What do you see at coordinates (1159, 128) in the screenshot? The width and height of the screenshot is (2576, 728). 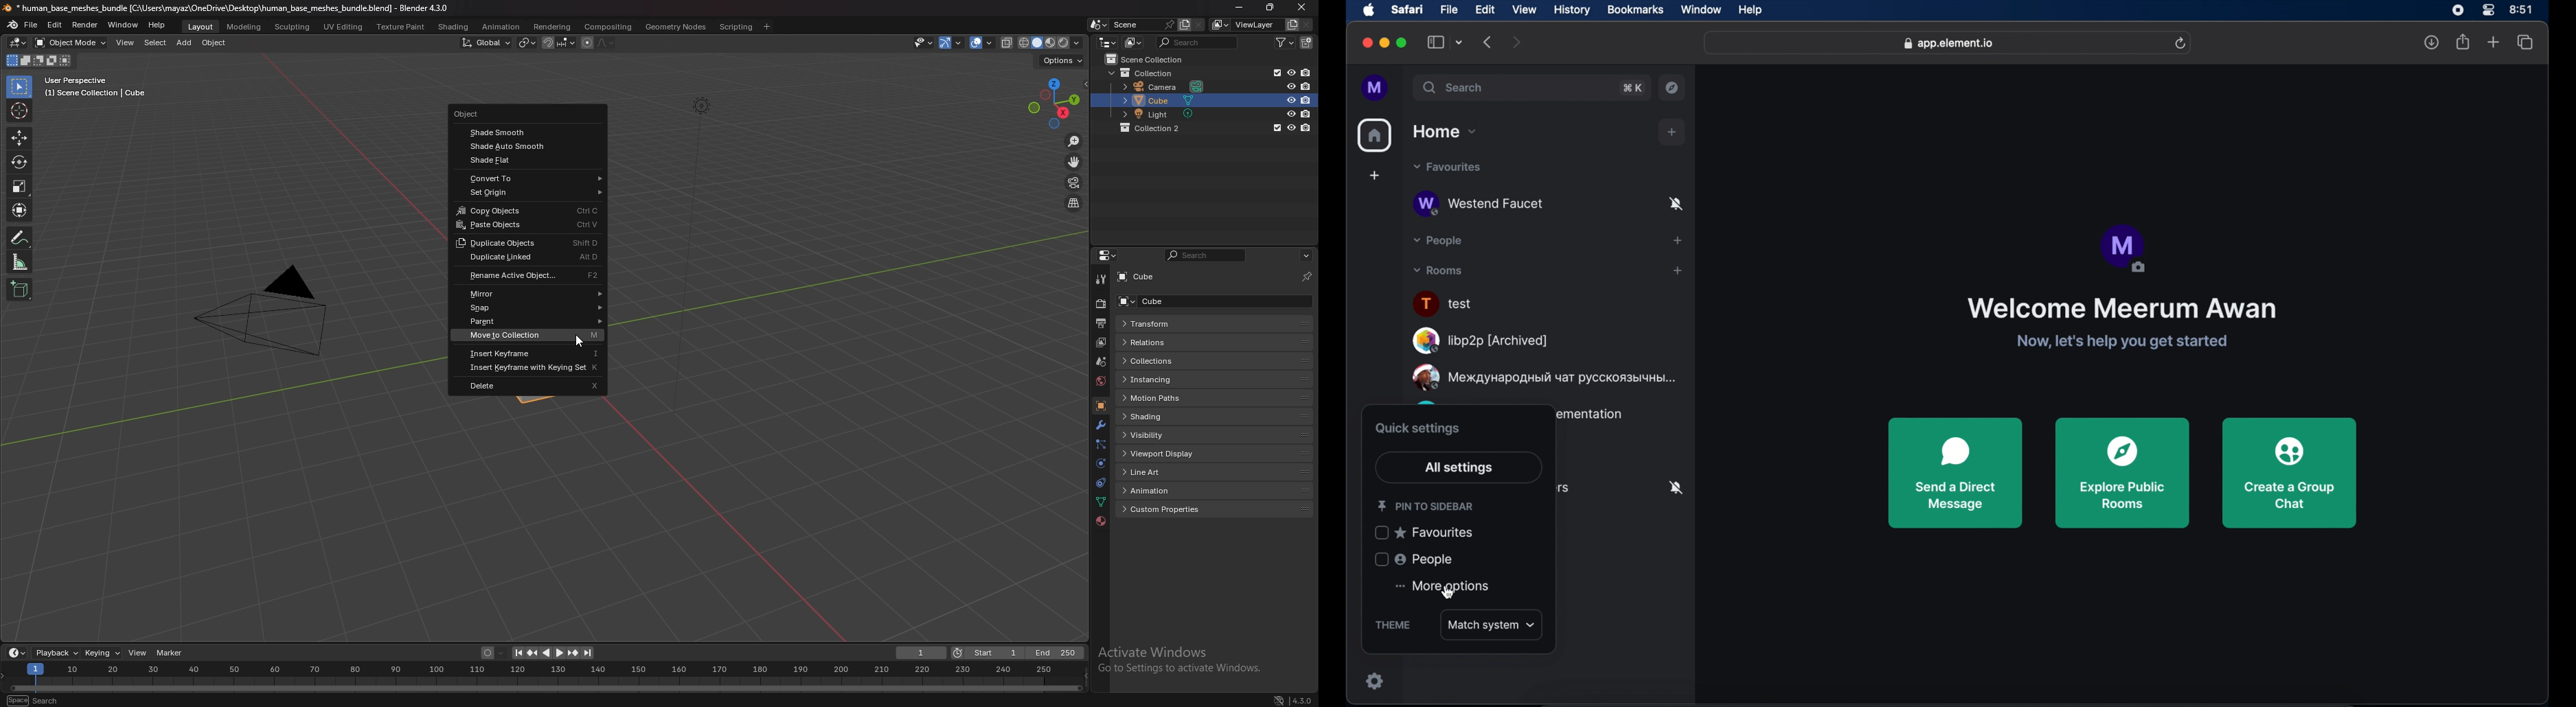 I see `collection` at bounding box center [1159, 128].